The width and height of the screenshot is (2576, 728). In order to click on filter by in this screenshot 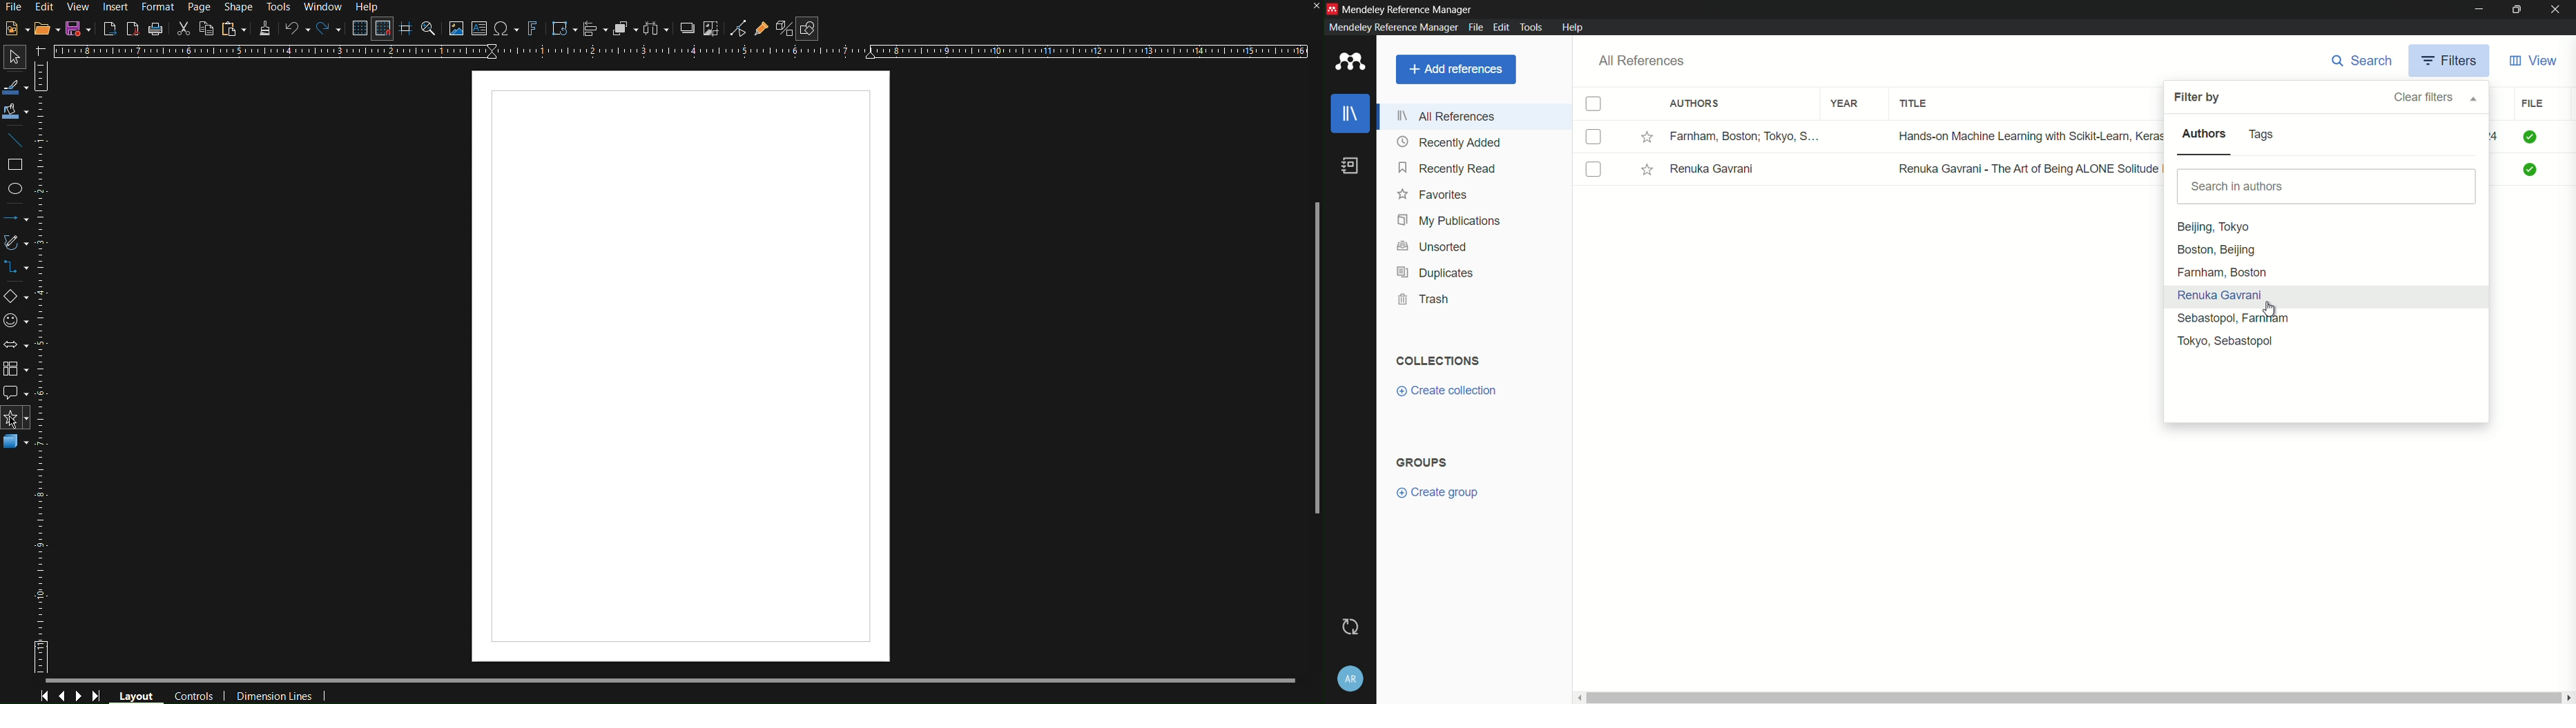, I will do `click(2196, 98)`.